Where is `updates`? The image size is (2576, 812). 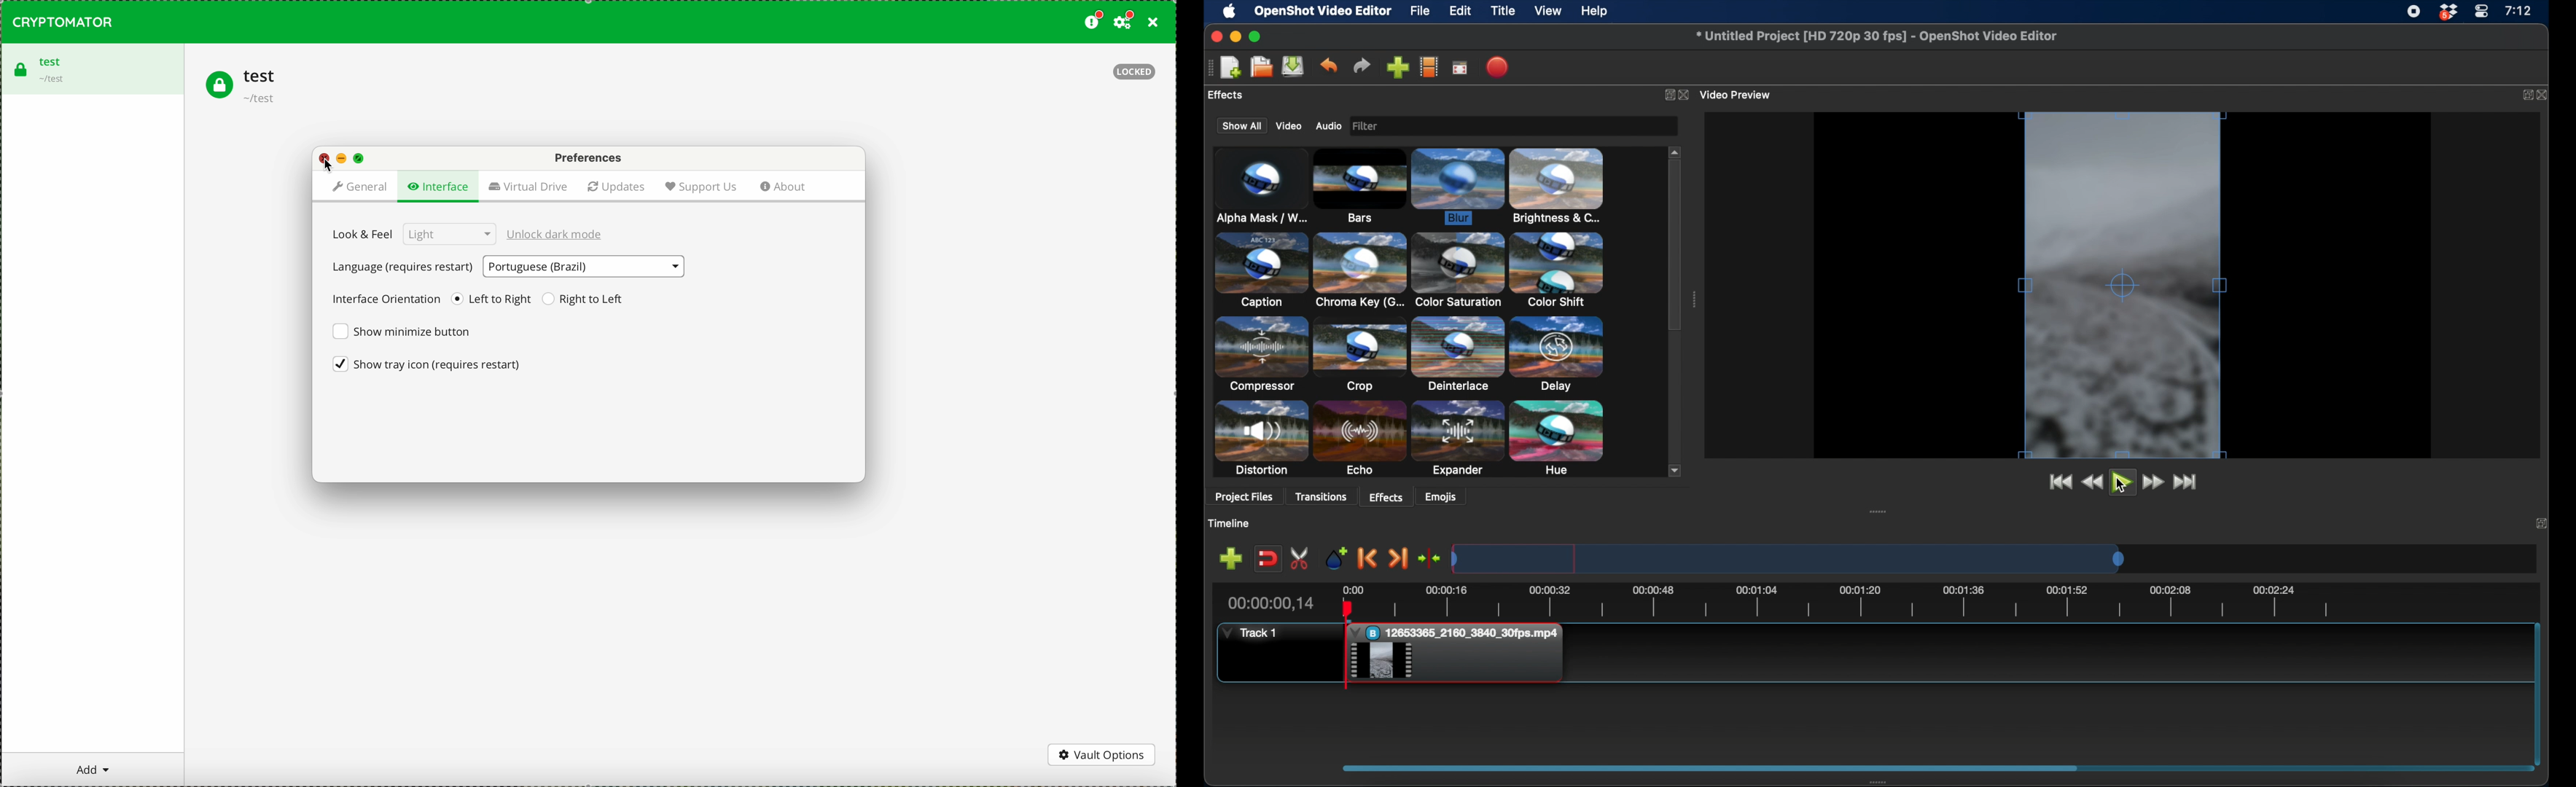 updates is located at coordinates (617, 185).